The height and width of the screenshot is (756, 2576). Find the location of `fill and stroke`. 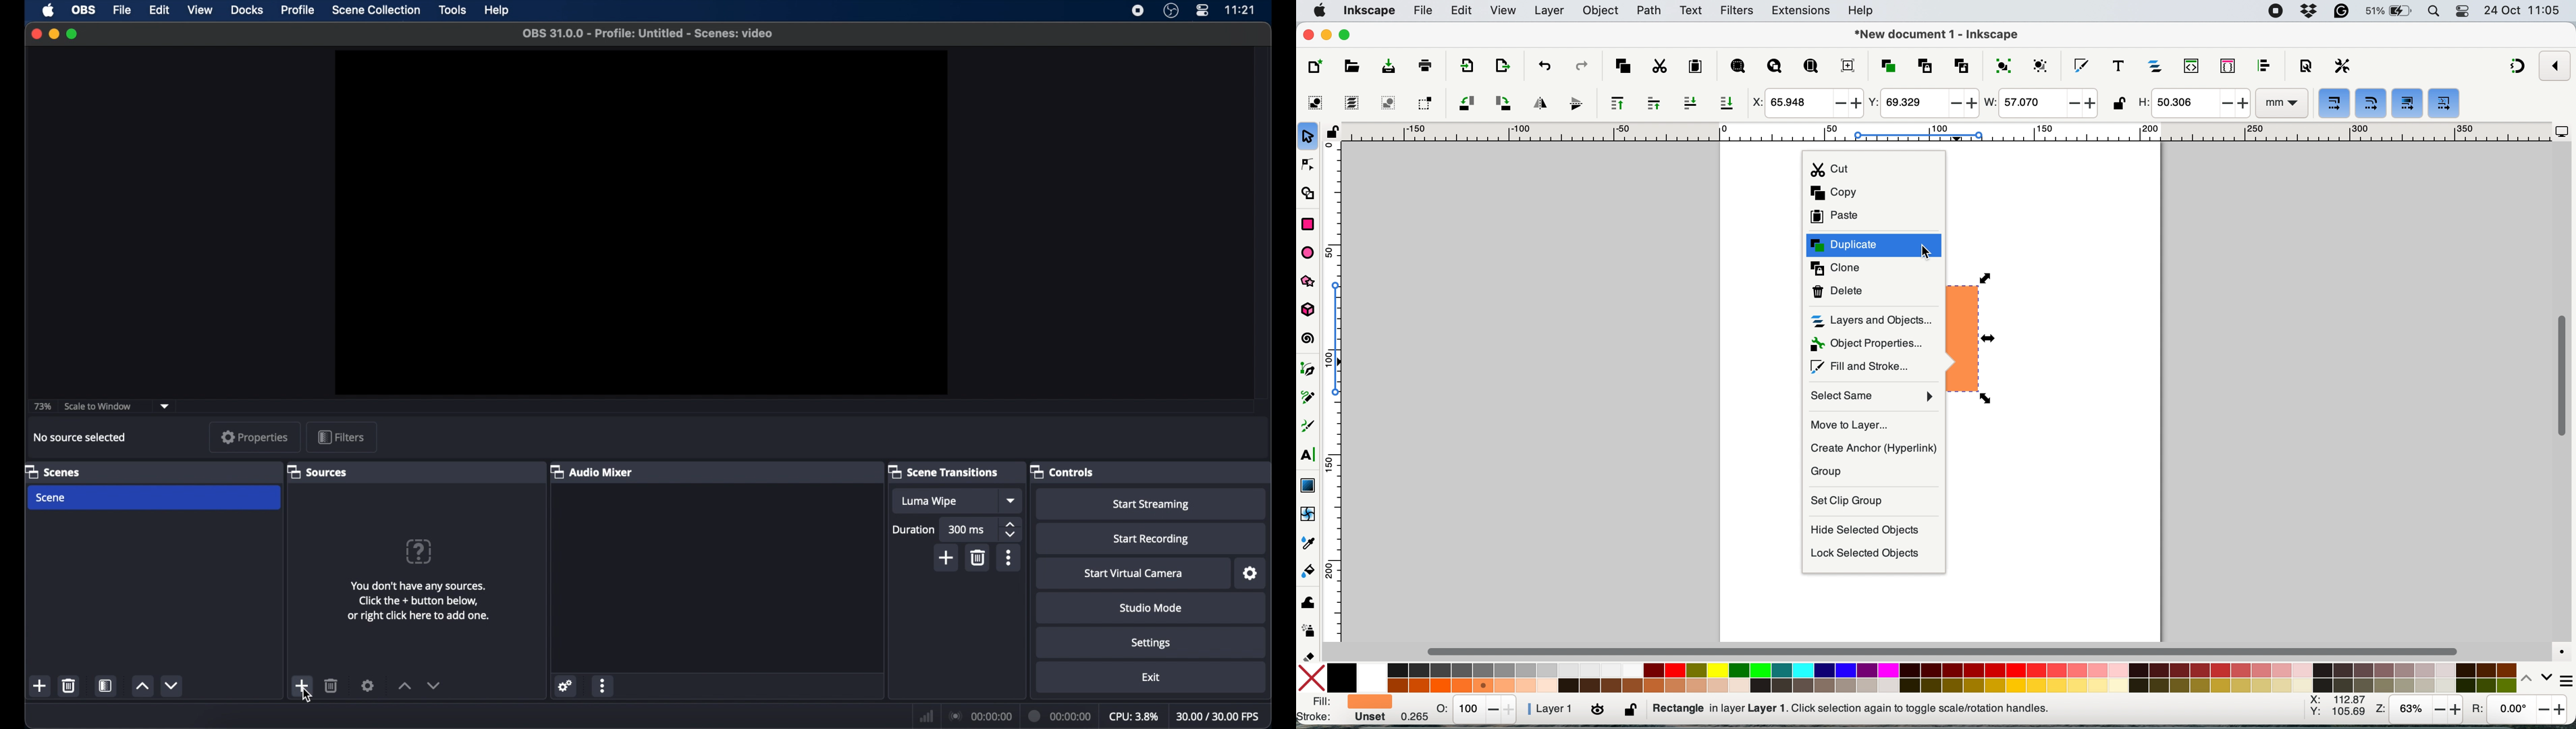

fill and stroke is located at coordinates (2081, 63).